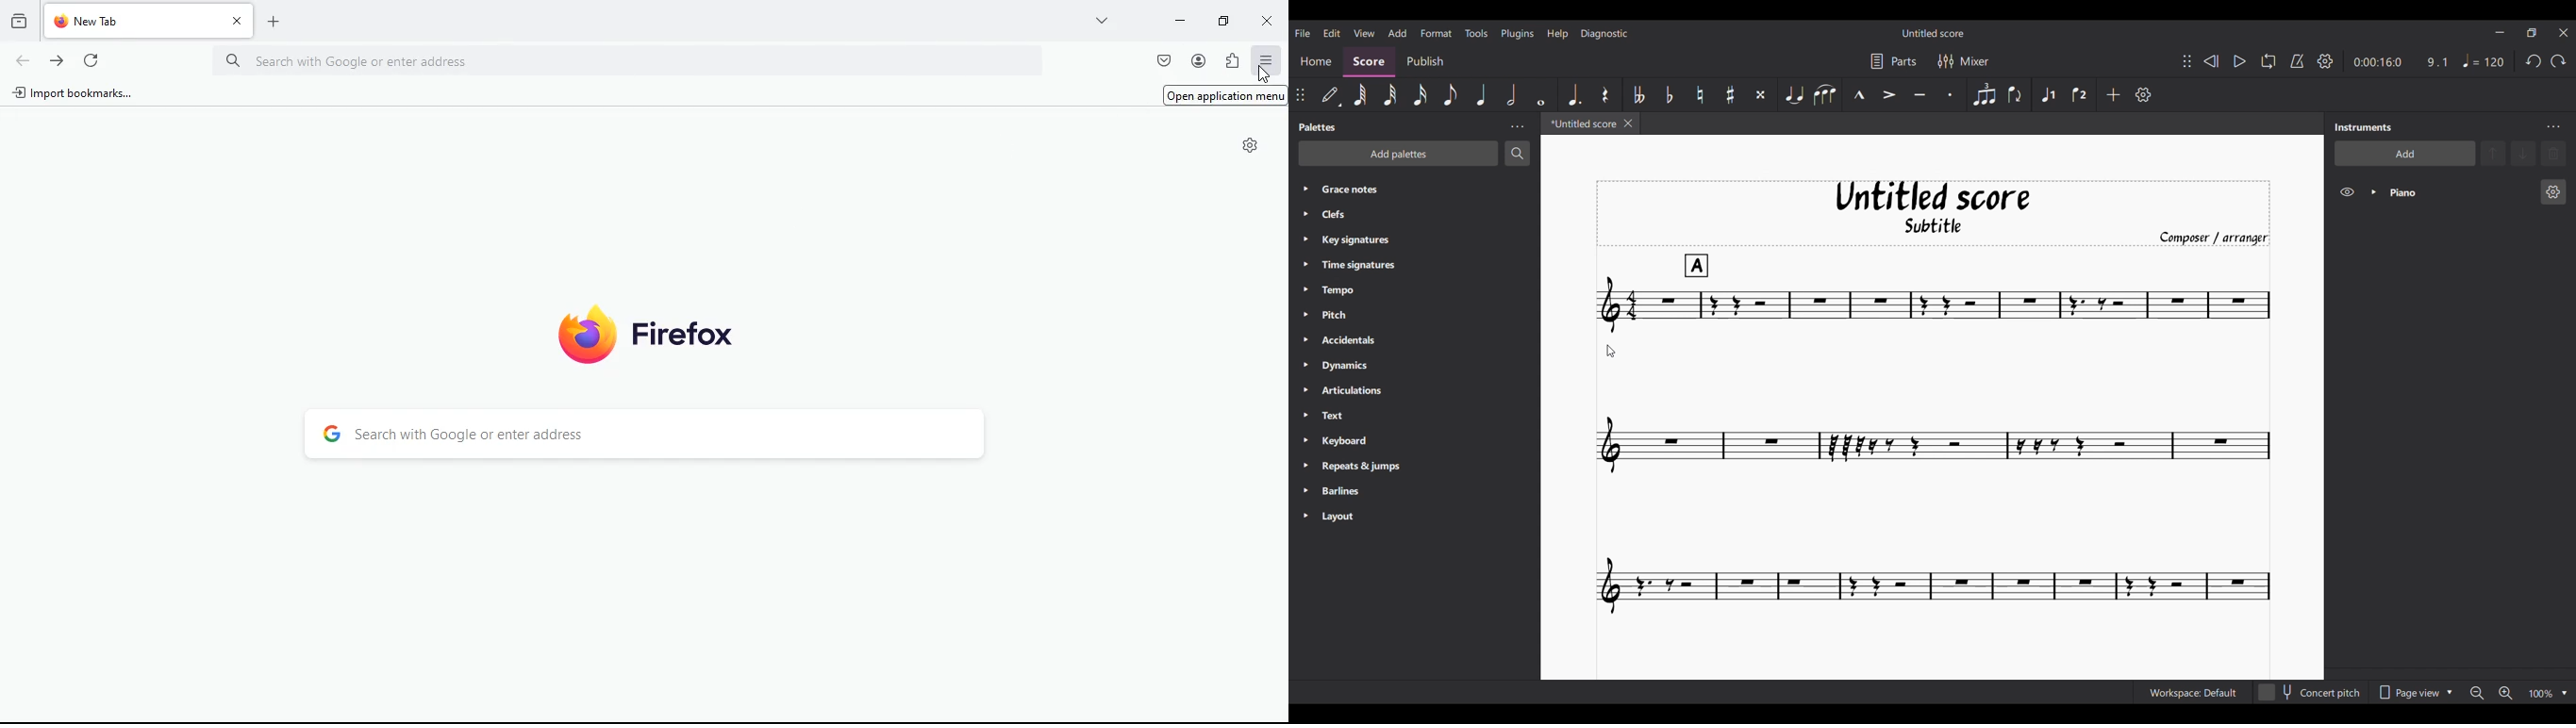 This screenshot has height=728, width=2576. I want to click on Quarter note, so click(2484, 60).